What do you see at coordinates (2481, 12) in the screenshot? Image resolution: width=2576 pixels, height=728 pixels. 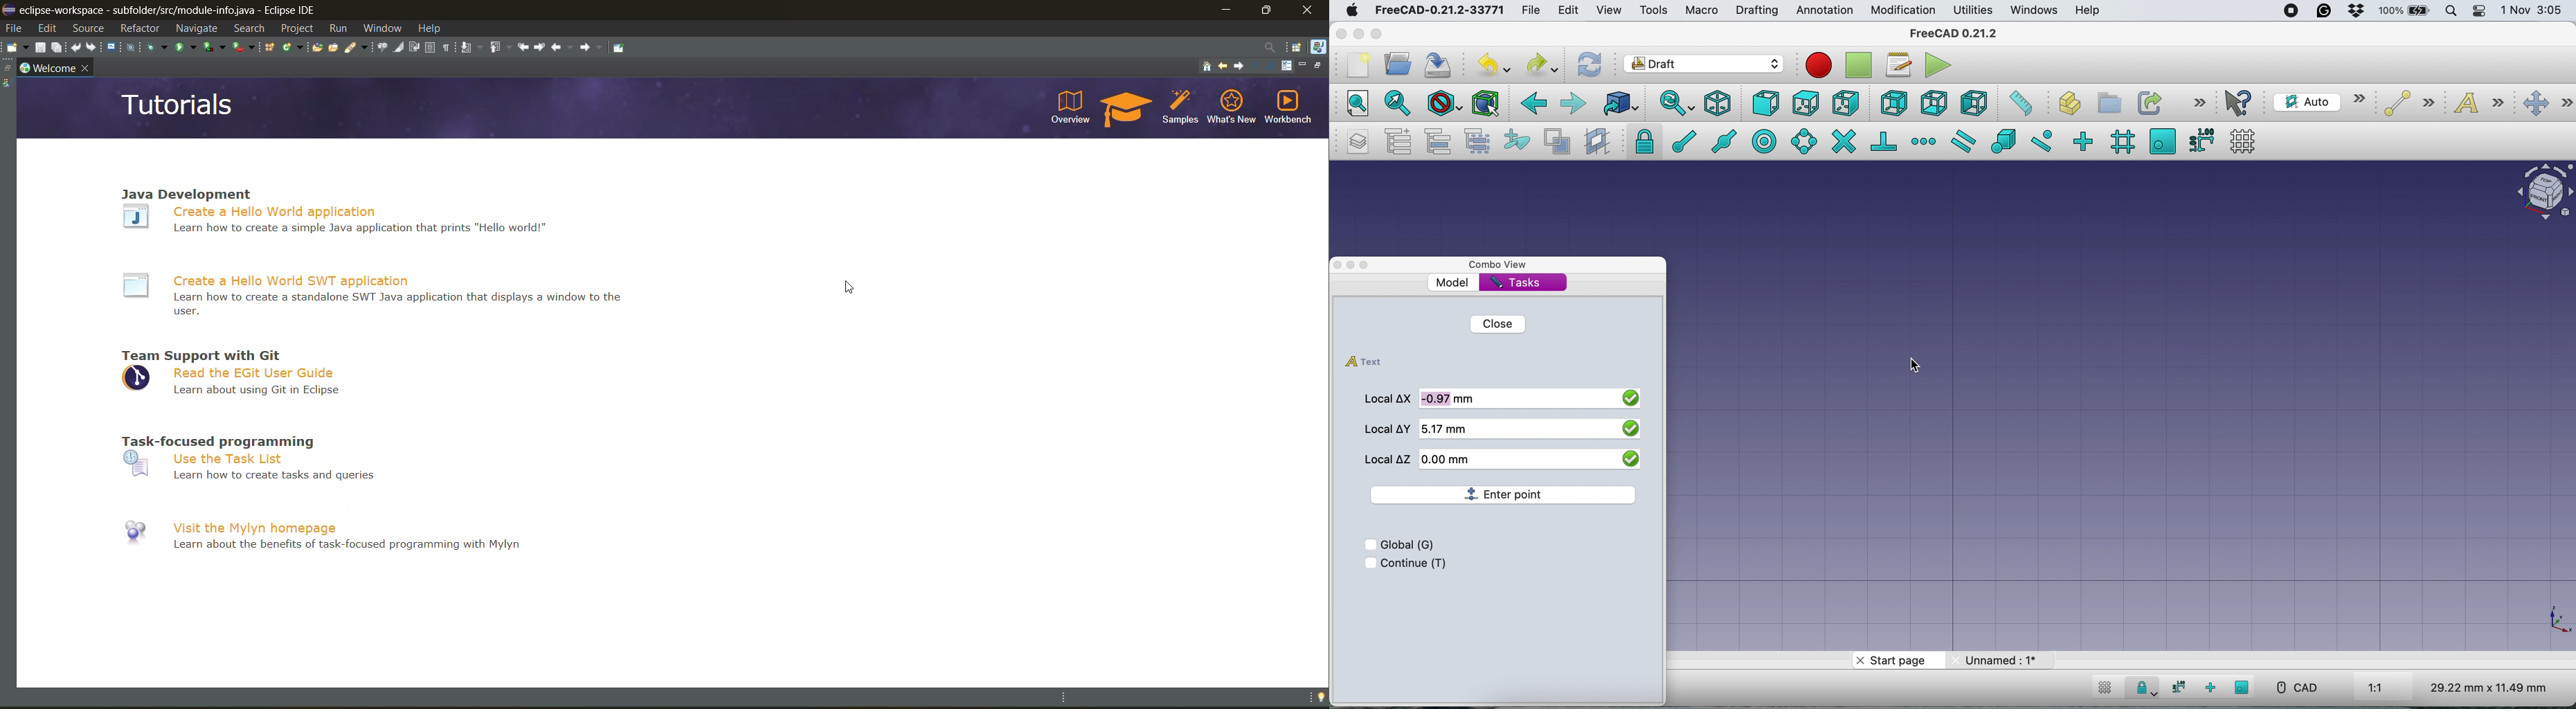 I see `control center` at bounding box center [2481, 12].